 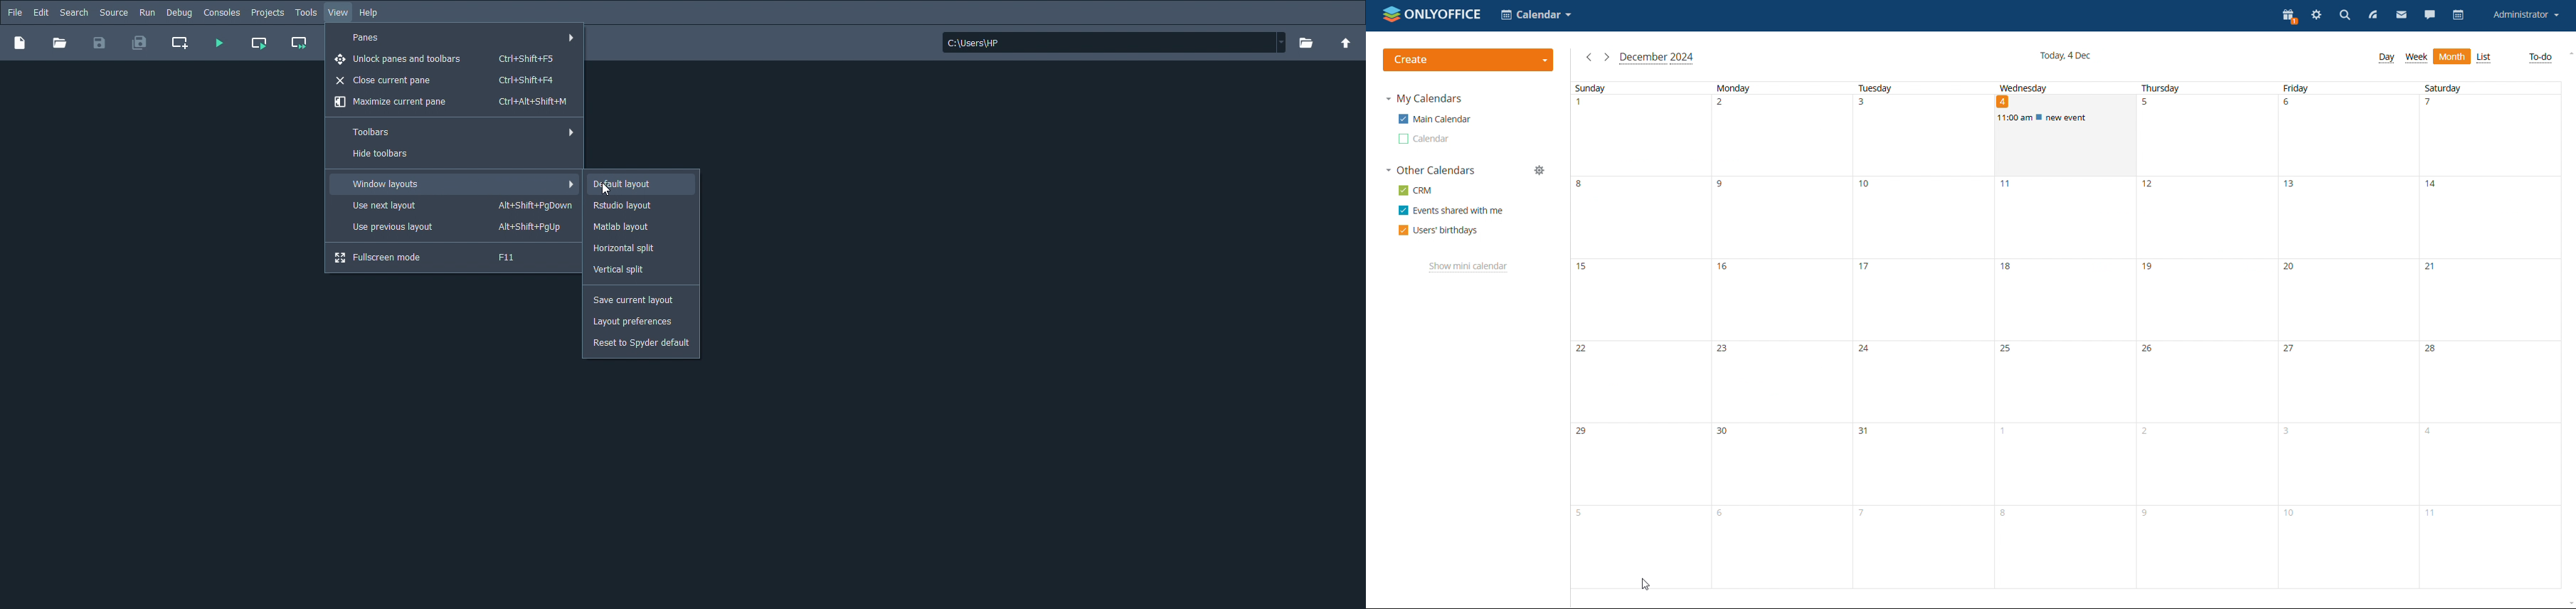 What do you see at coordinates (147, 12) in the screenshot?
I see `Run ` at bounding box center [147, 12].